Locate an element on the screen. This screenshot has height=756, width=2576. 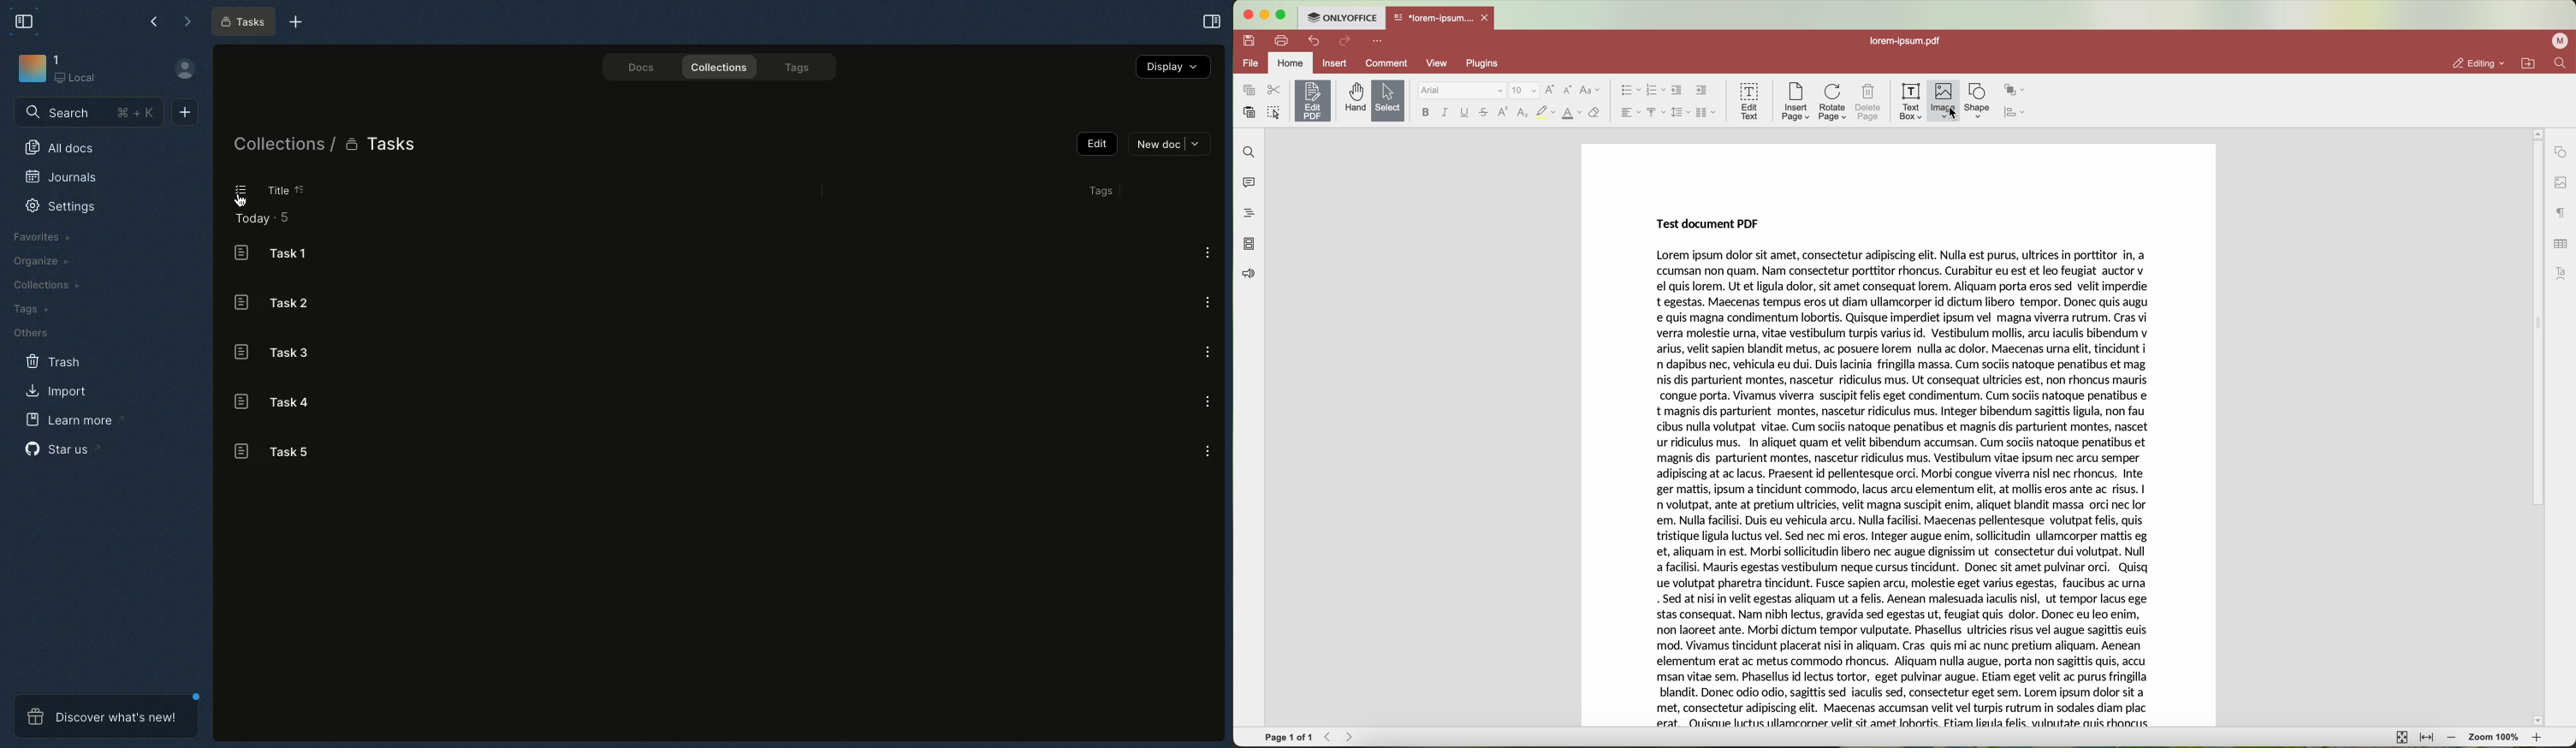
insert columns is located at coordinates (1707, 114).